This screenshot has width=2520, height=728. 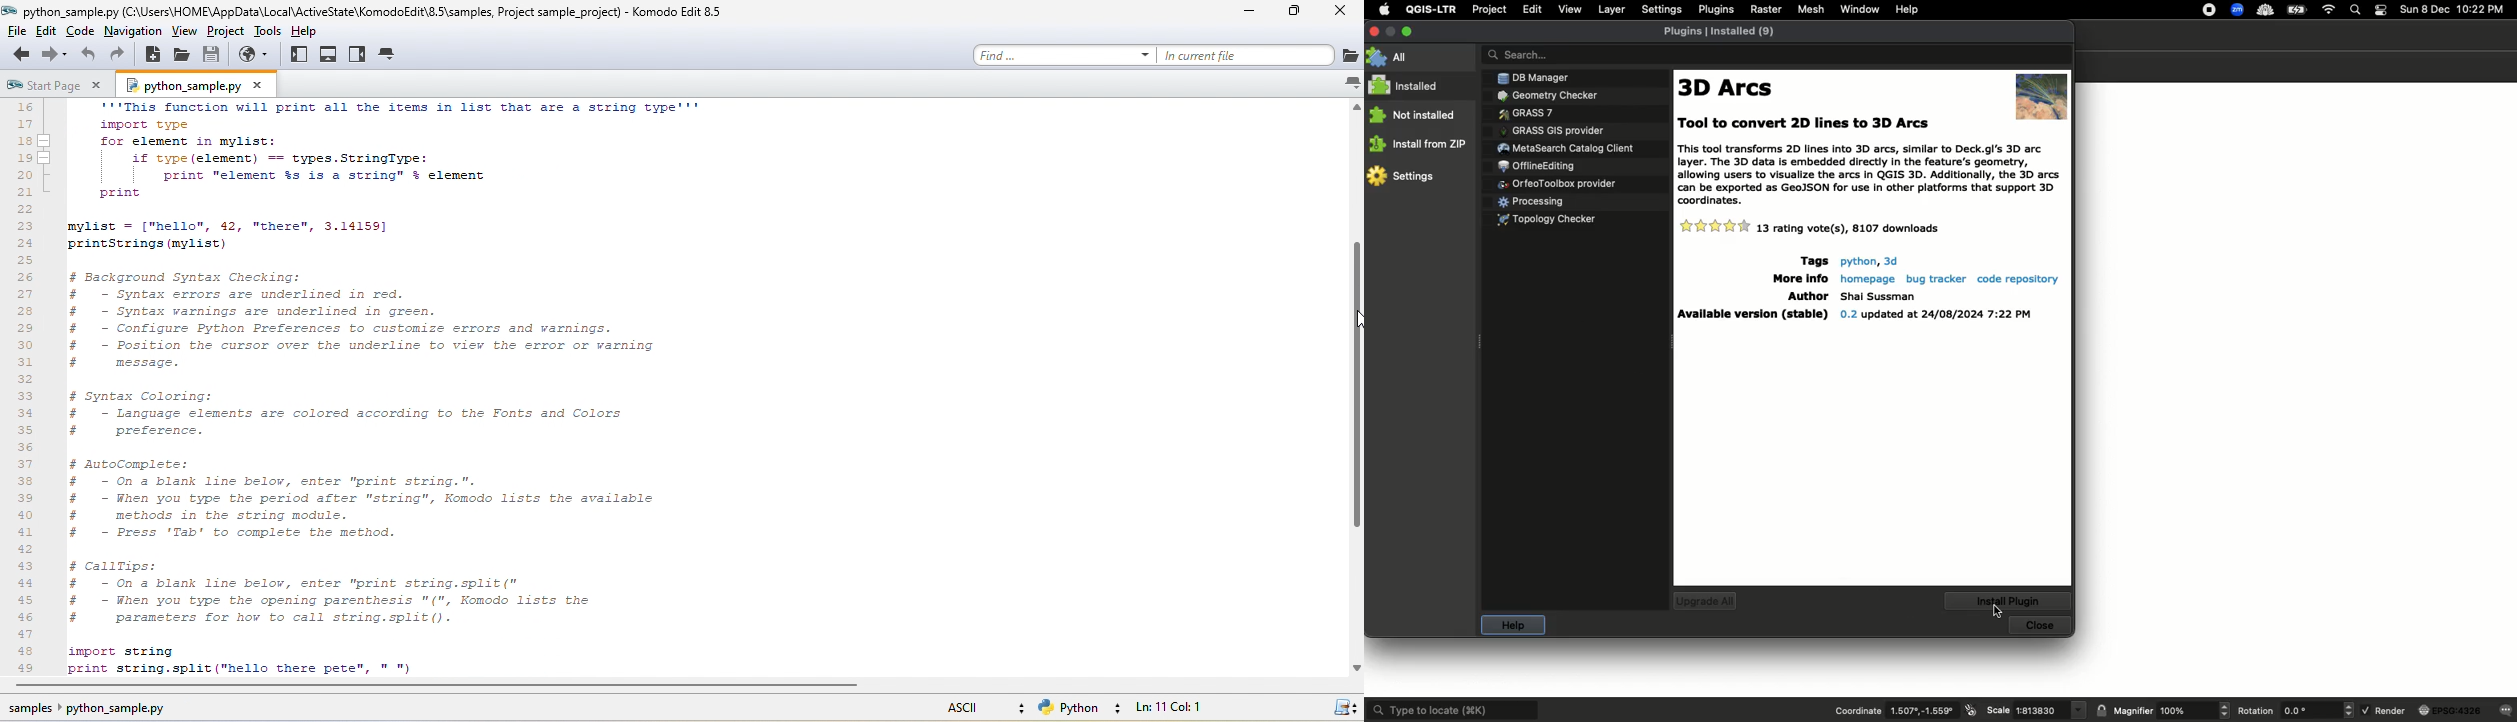 What do you see at coordinates (1555, 182) in the screenshot?
I see `Plugins` at bounding box center [1555, 182].